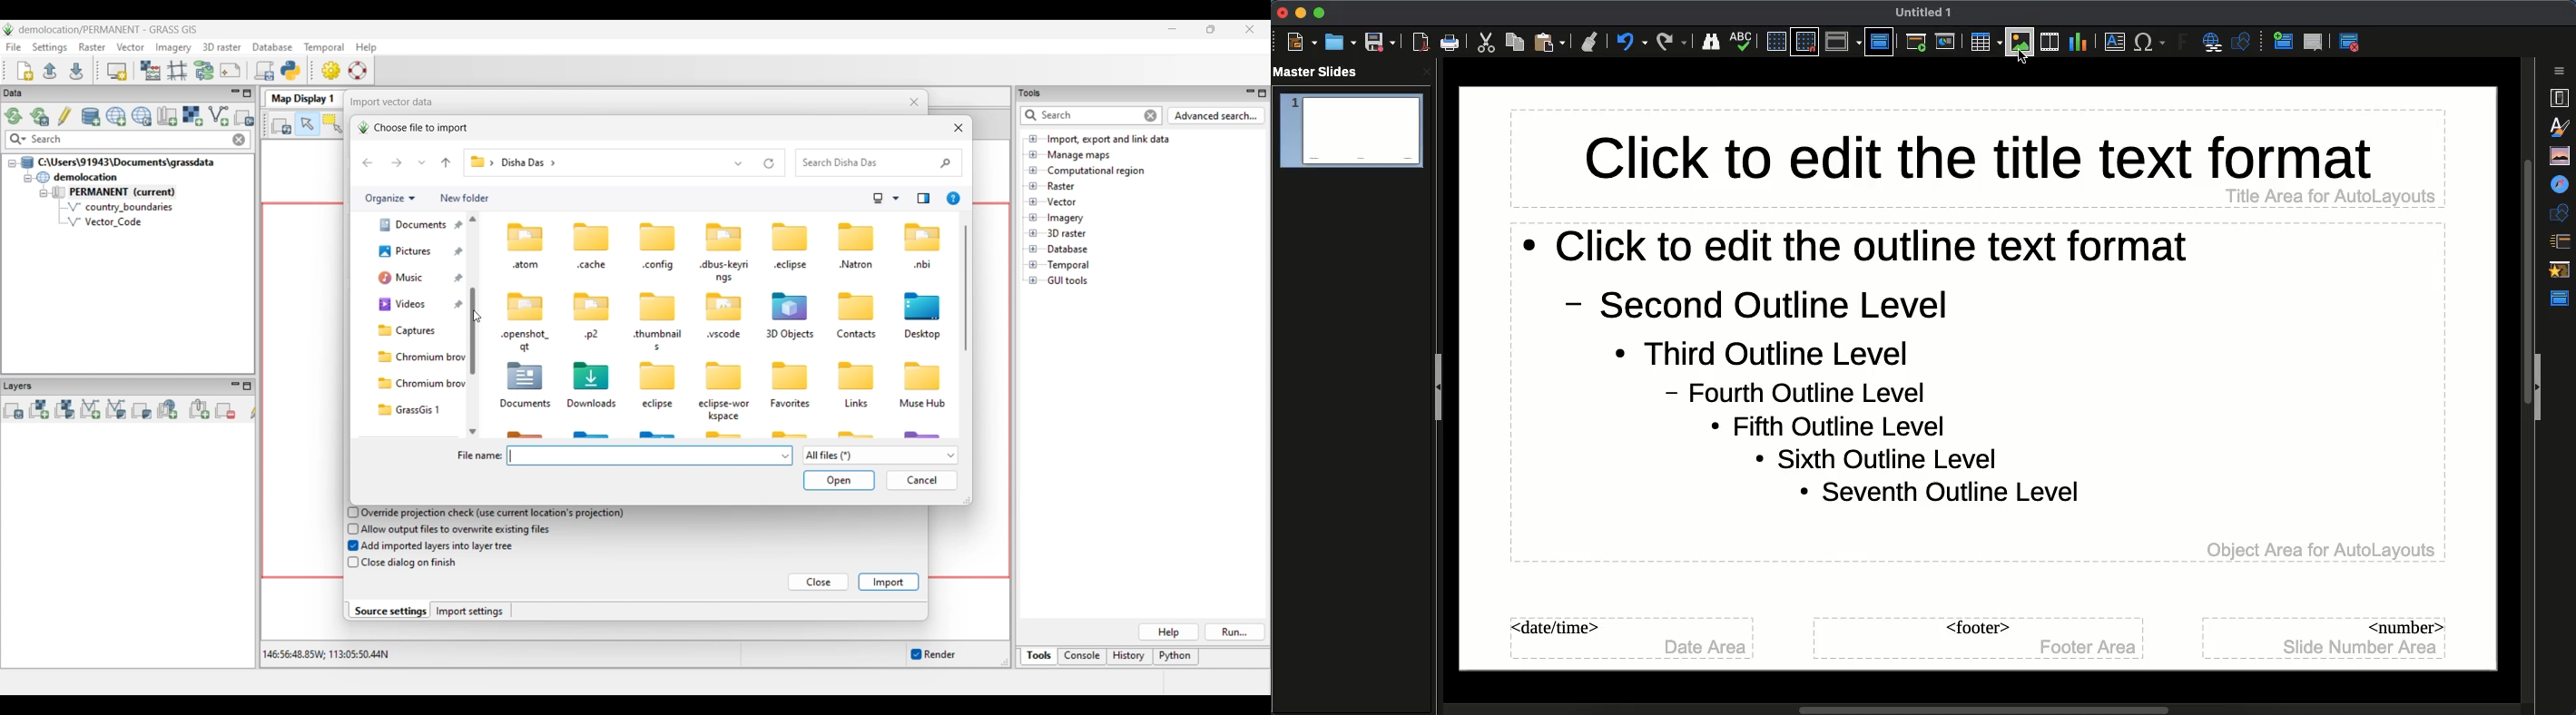 This screenshot has height=728, width=2576. I want to click on Collapse, so click(1442, 389).